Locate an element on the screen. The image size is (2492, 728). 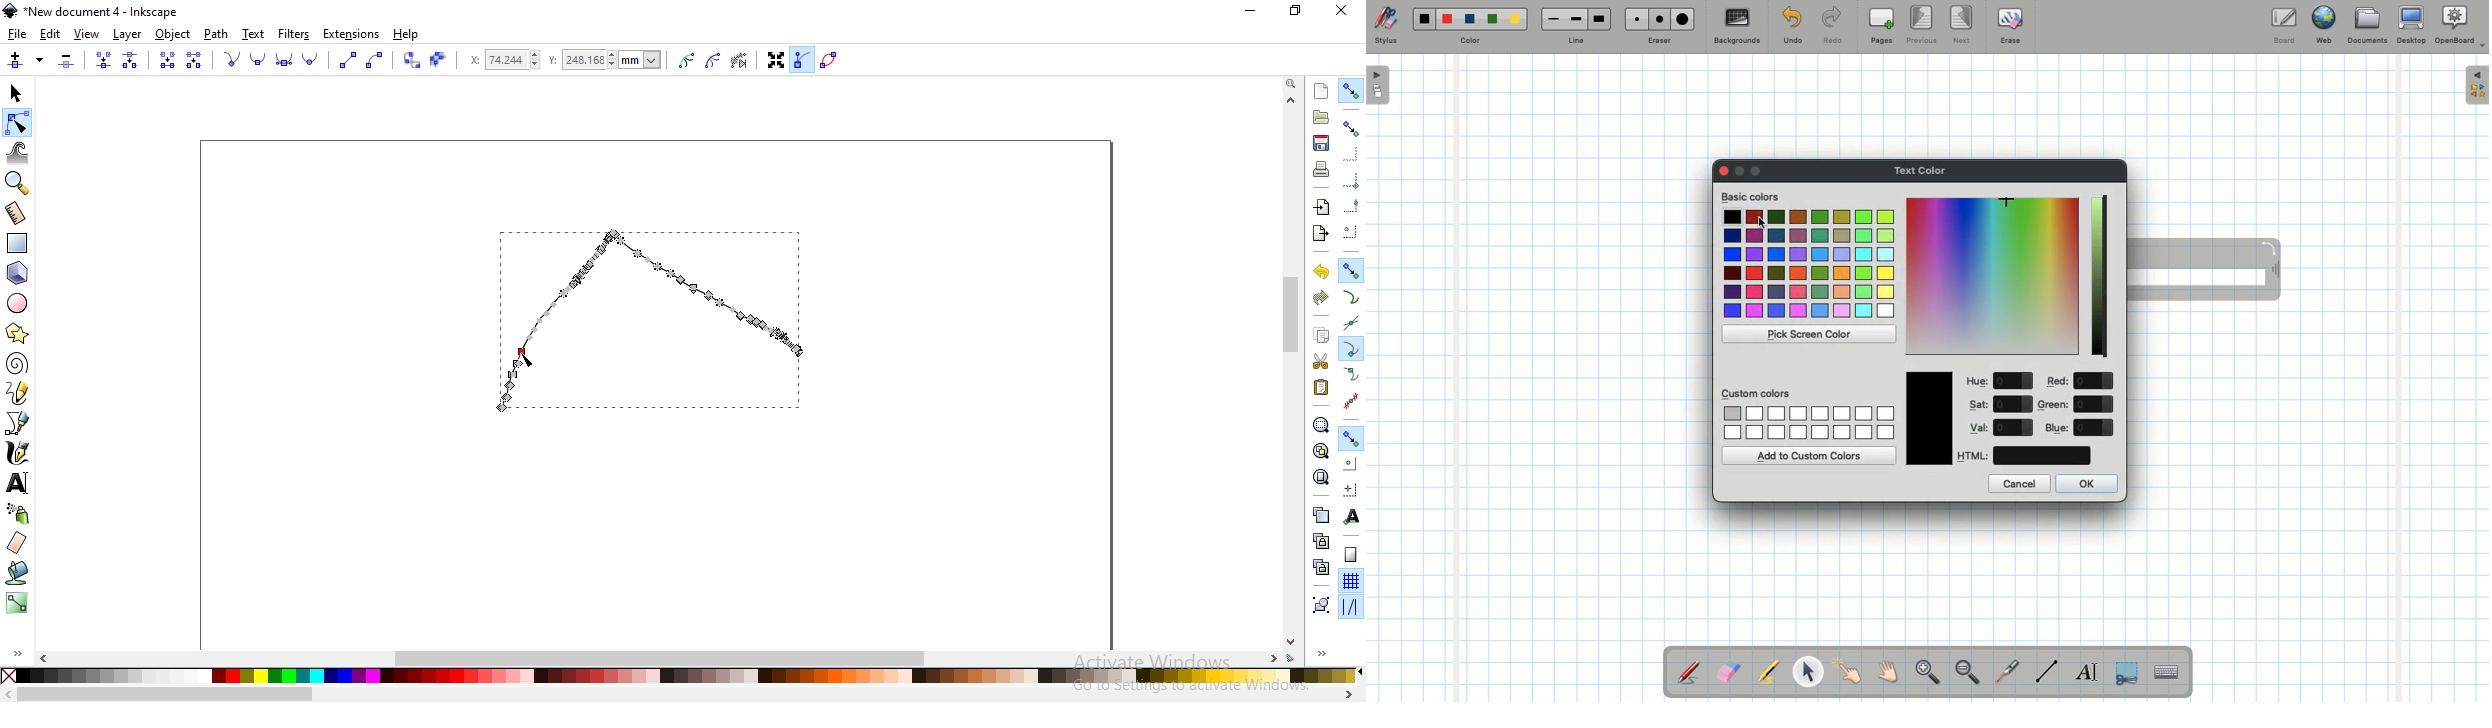
OK is located at coordinates (2084, 484).